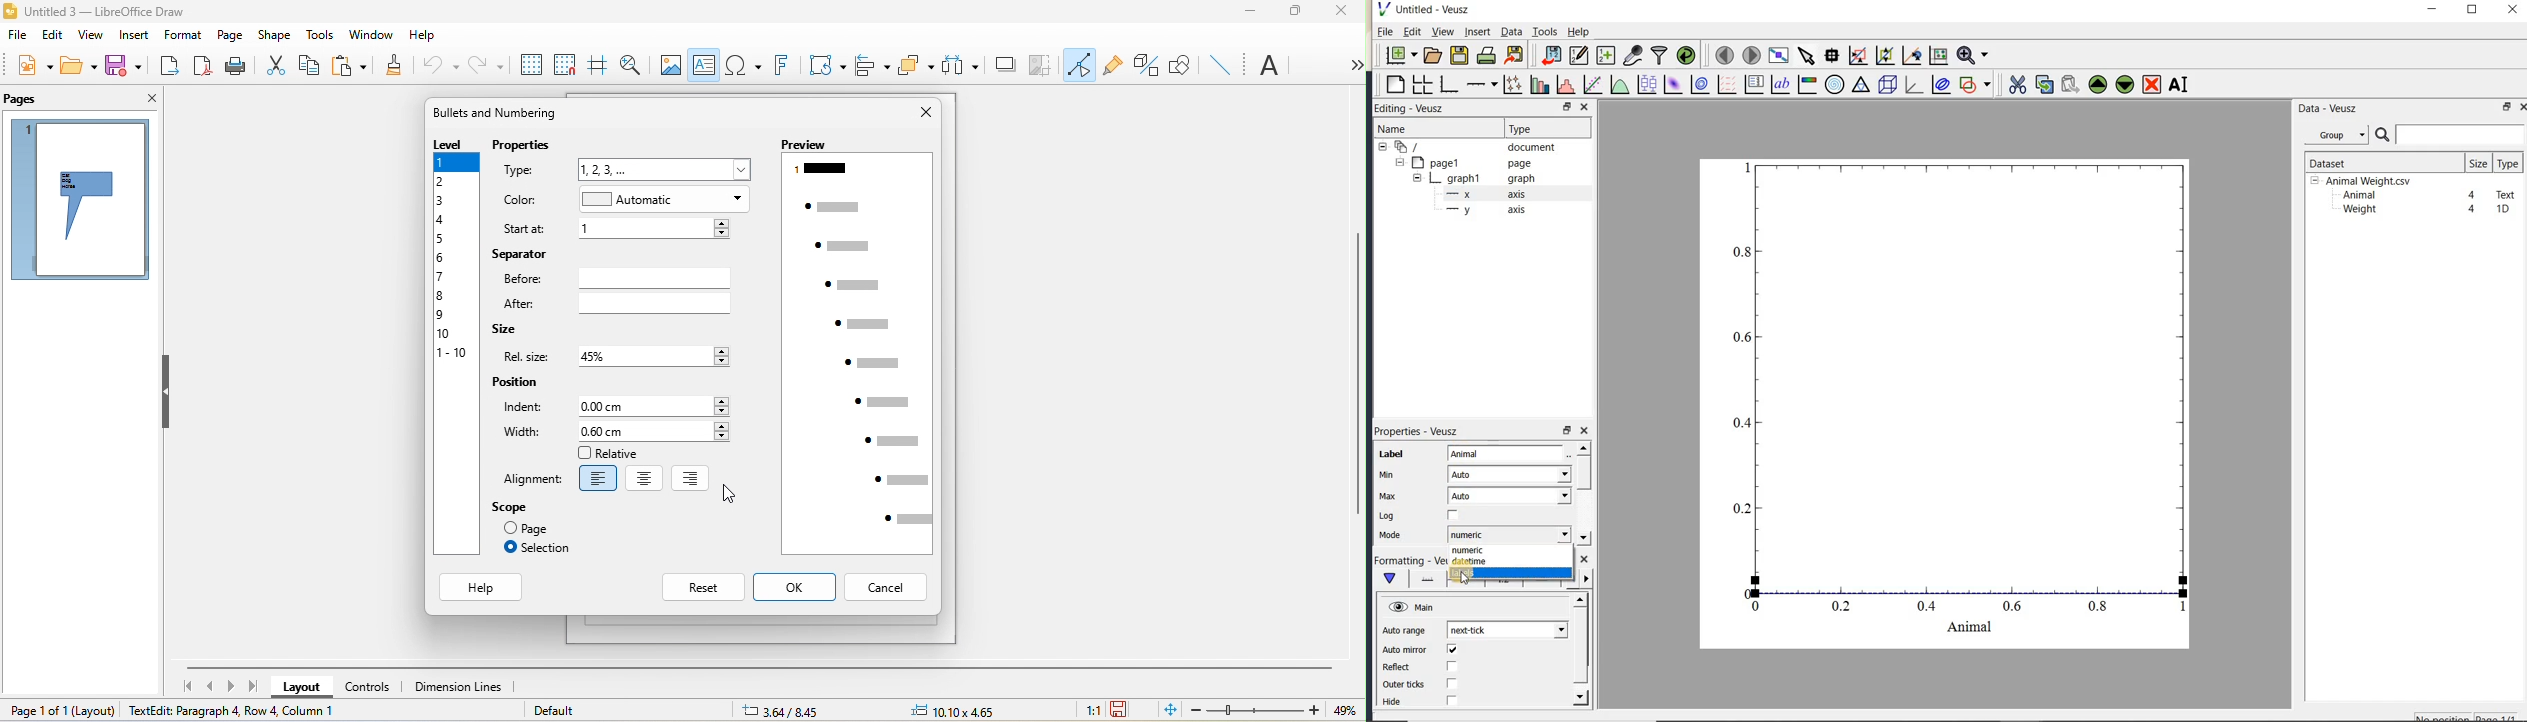 This screenshot has height=728, width=2548. Describe the element at coordinates (1540, 84) in the screenshot. I see `plot bar charts` at that location.